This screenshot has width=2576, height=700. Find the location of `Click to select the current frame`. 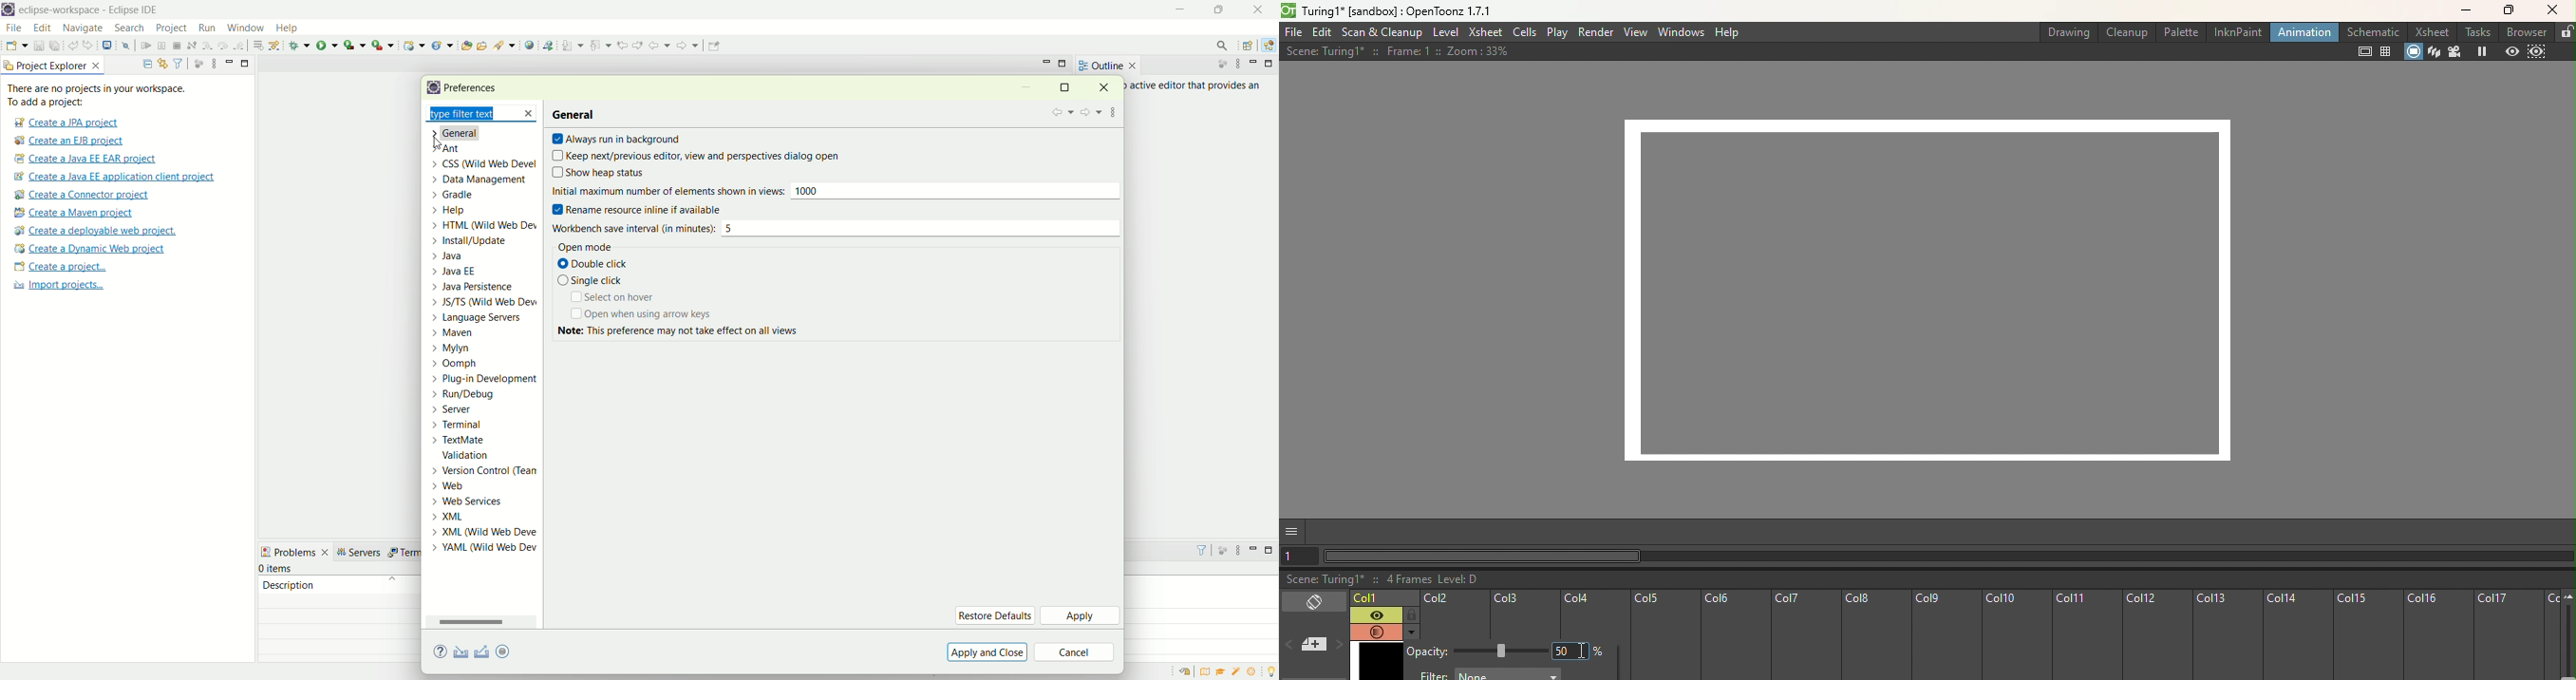

Click to select the current frame is located at coordinates (1384, 598).